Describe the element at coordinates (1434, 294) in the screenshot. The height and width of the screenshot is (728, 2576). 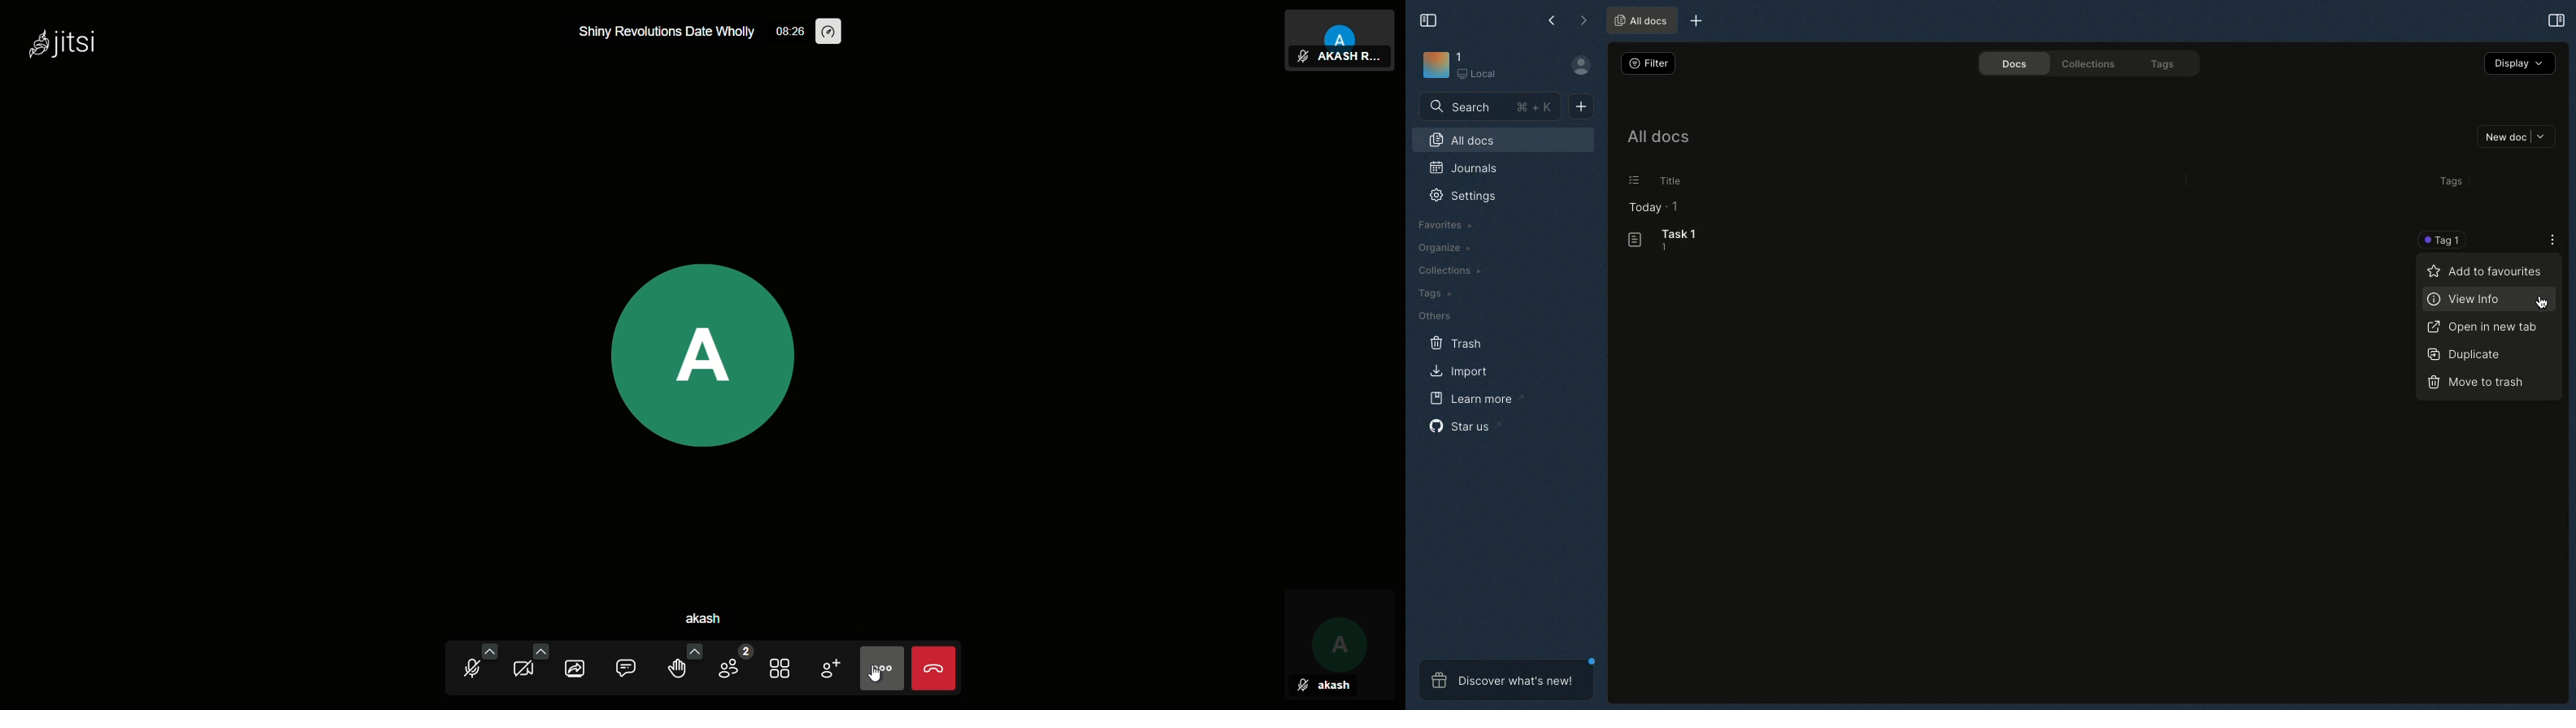
I see `Tags` at that location.